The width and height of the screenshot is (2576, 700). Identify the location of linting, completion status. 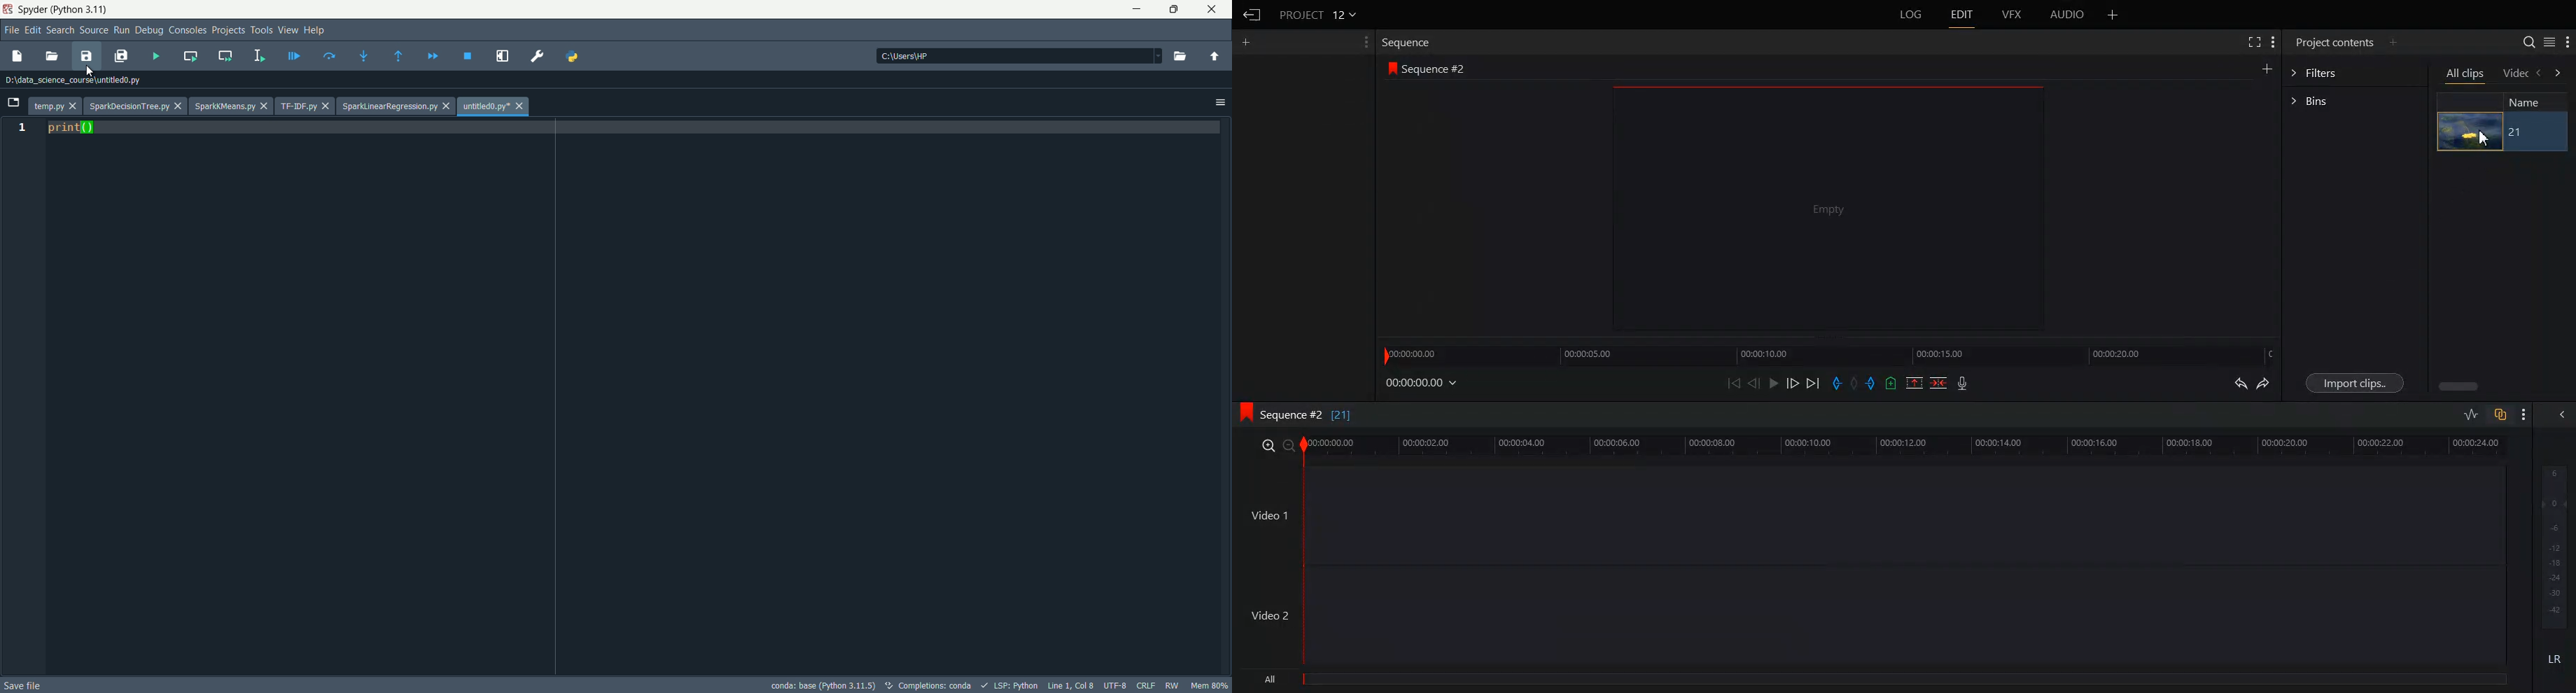
(1010, 685).